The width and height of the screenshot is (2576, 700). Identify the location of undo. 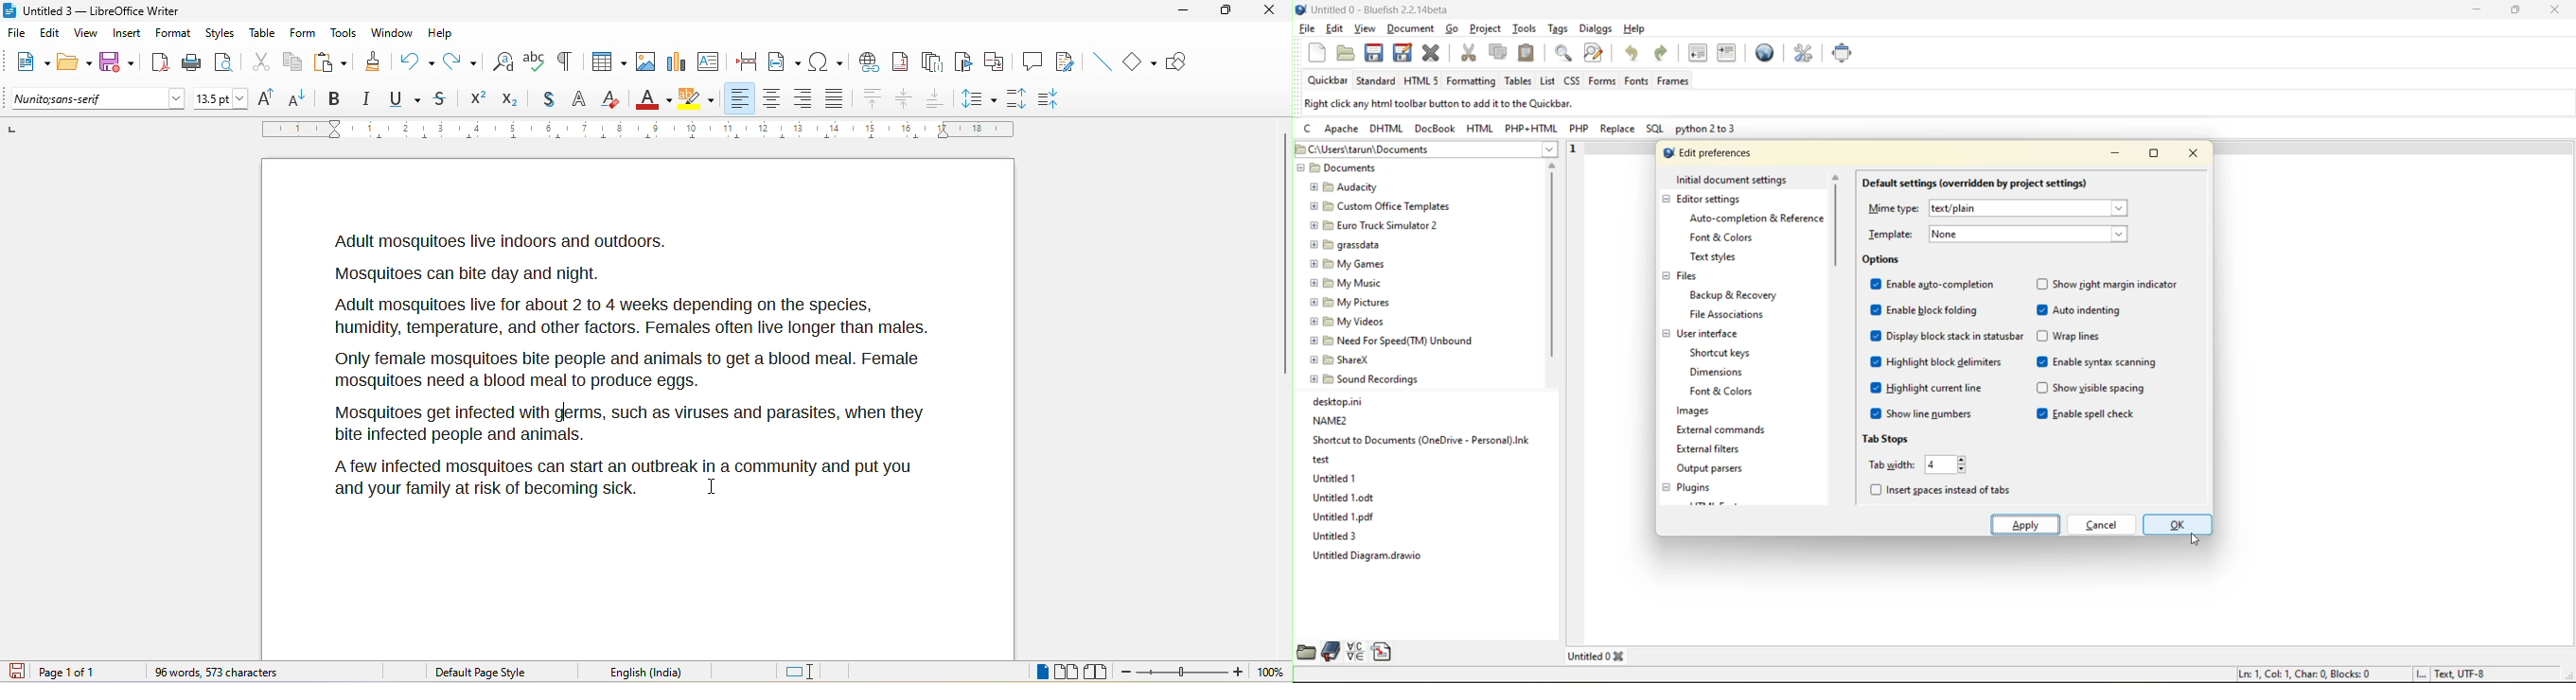
(1636, 53).